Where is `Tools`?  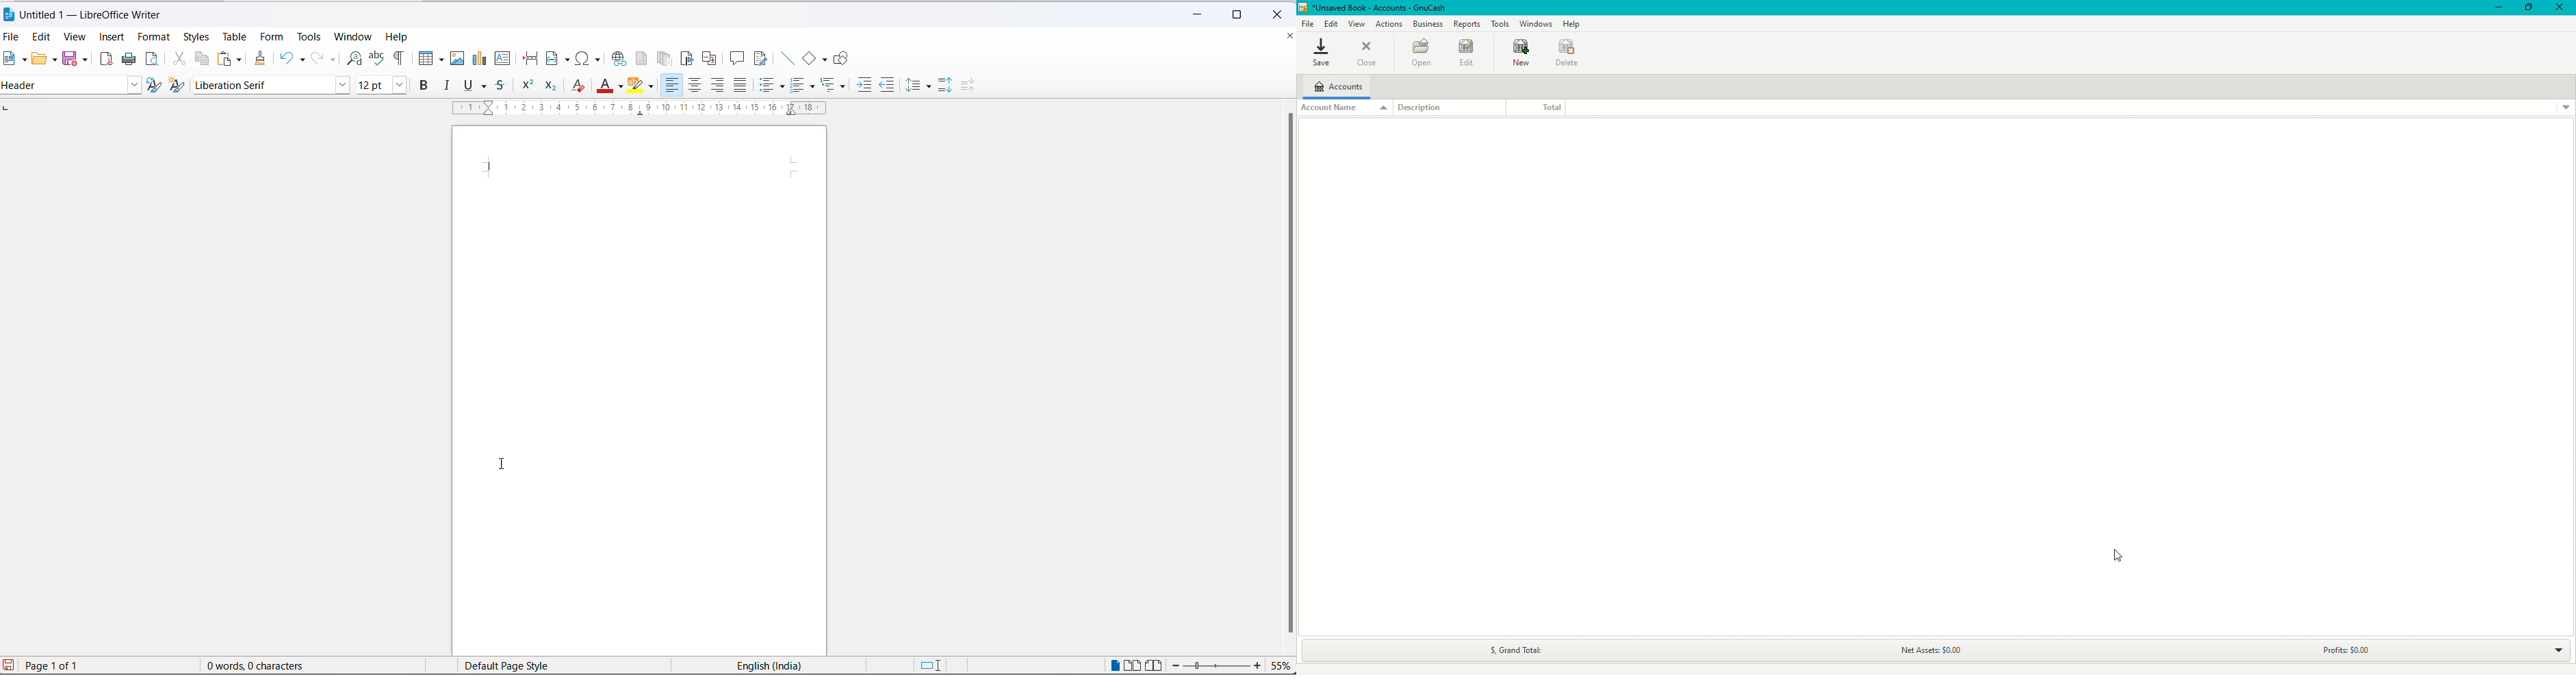
Tools is located at coordinates (1502, 23).